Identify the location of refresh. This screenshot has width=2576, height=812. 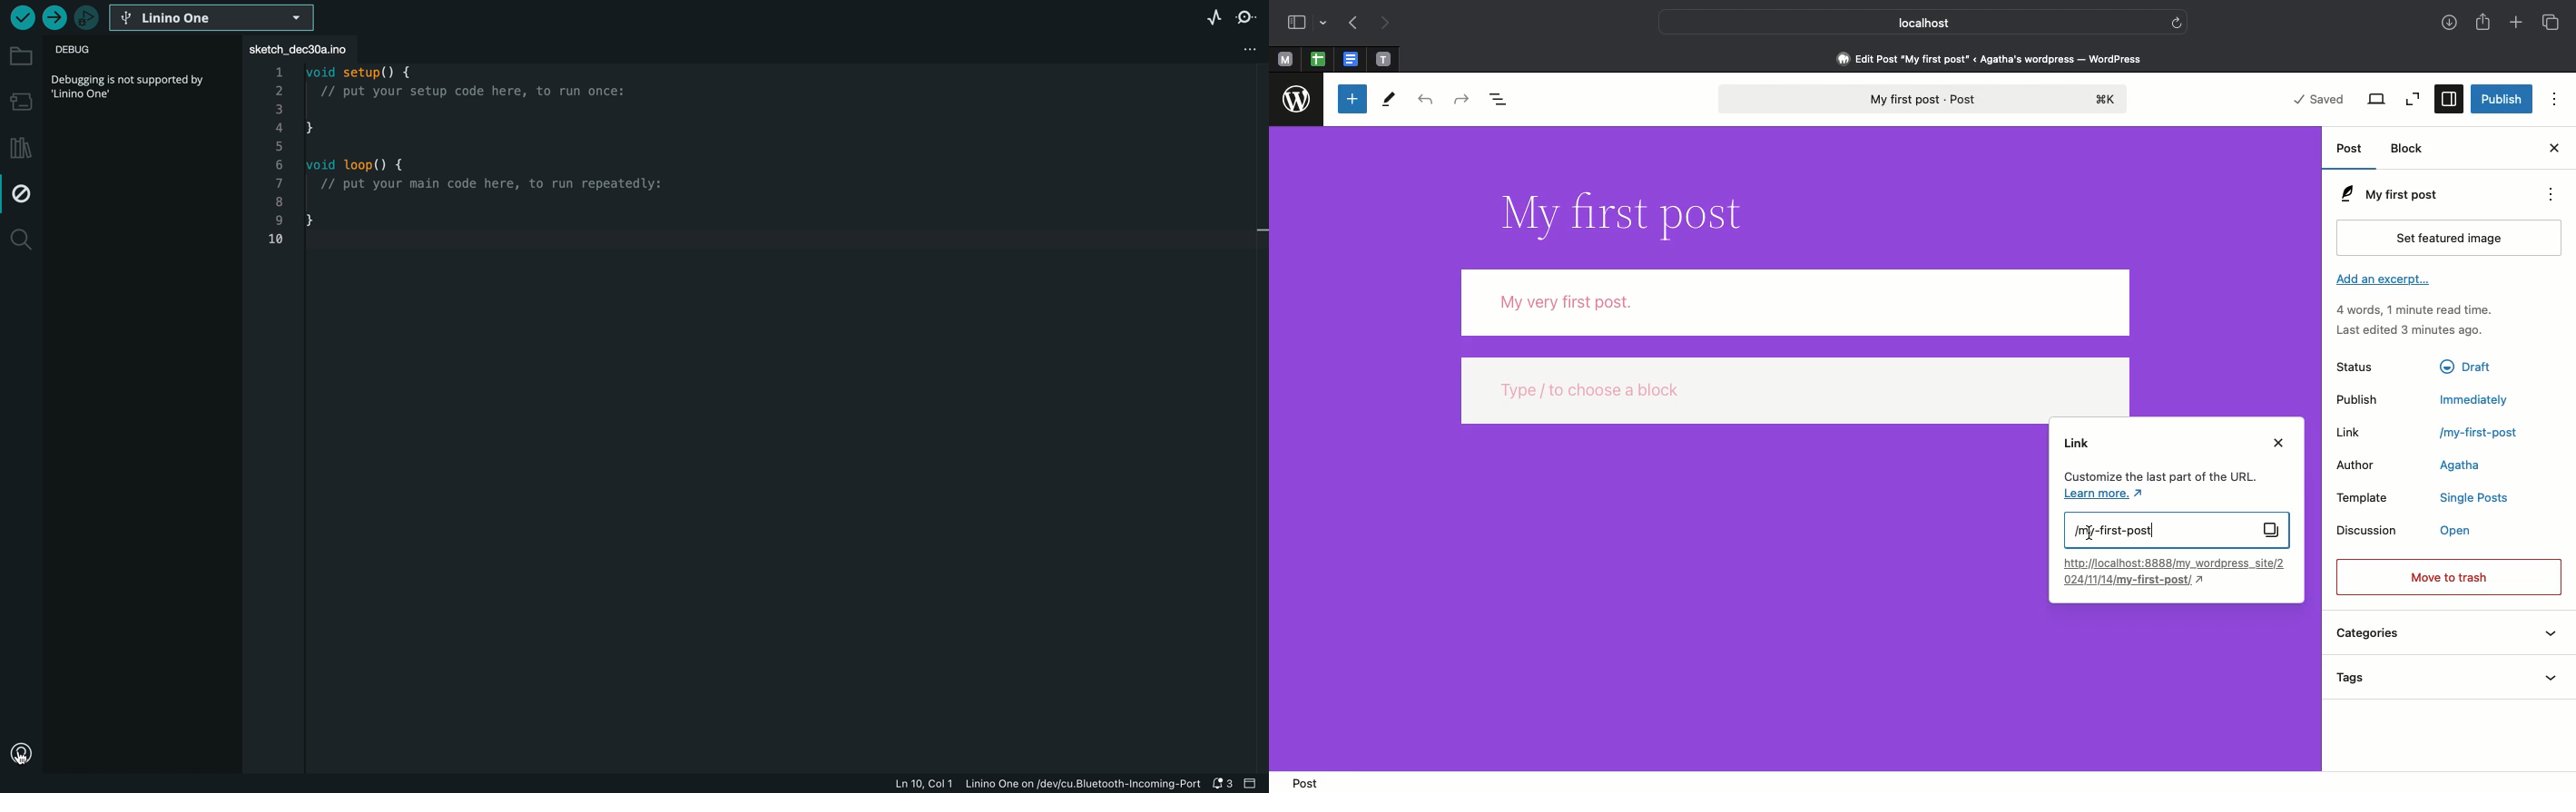
(2178, 22).